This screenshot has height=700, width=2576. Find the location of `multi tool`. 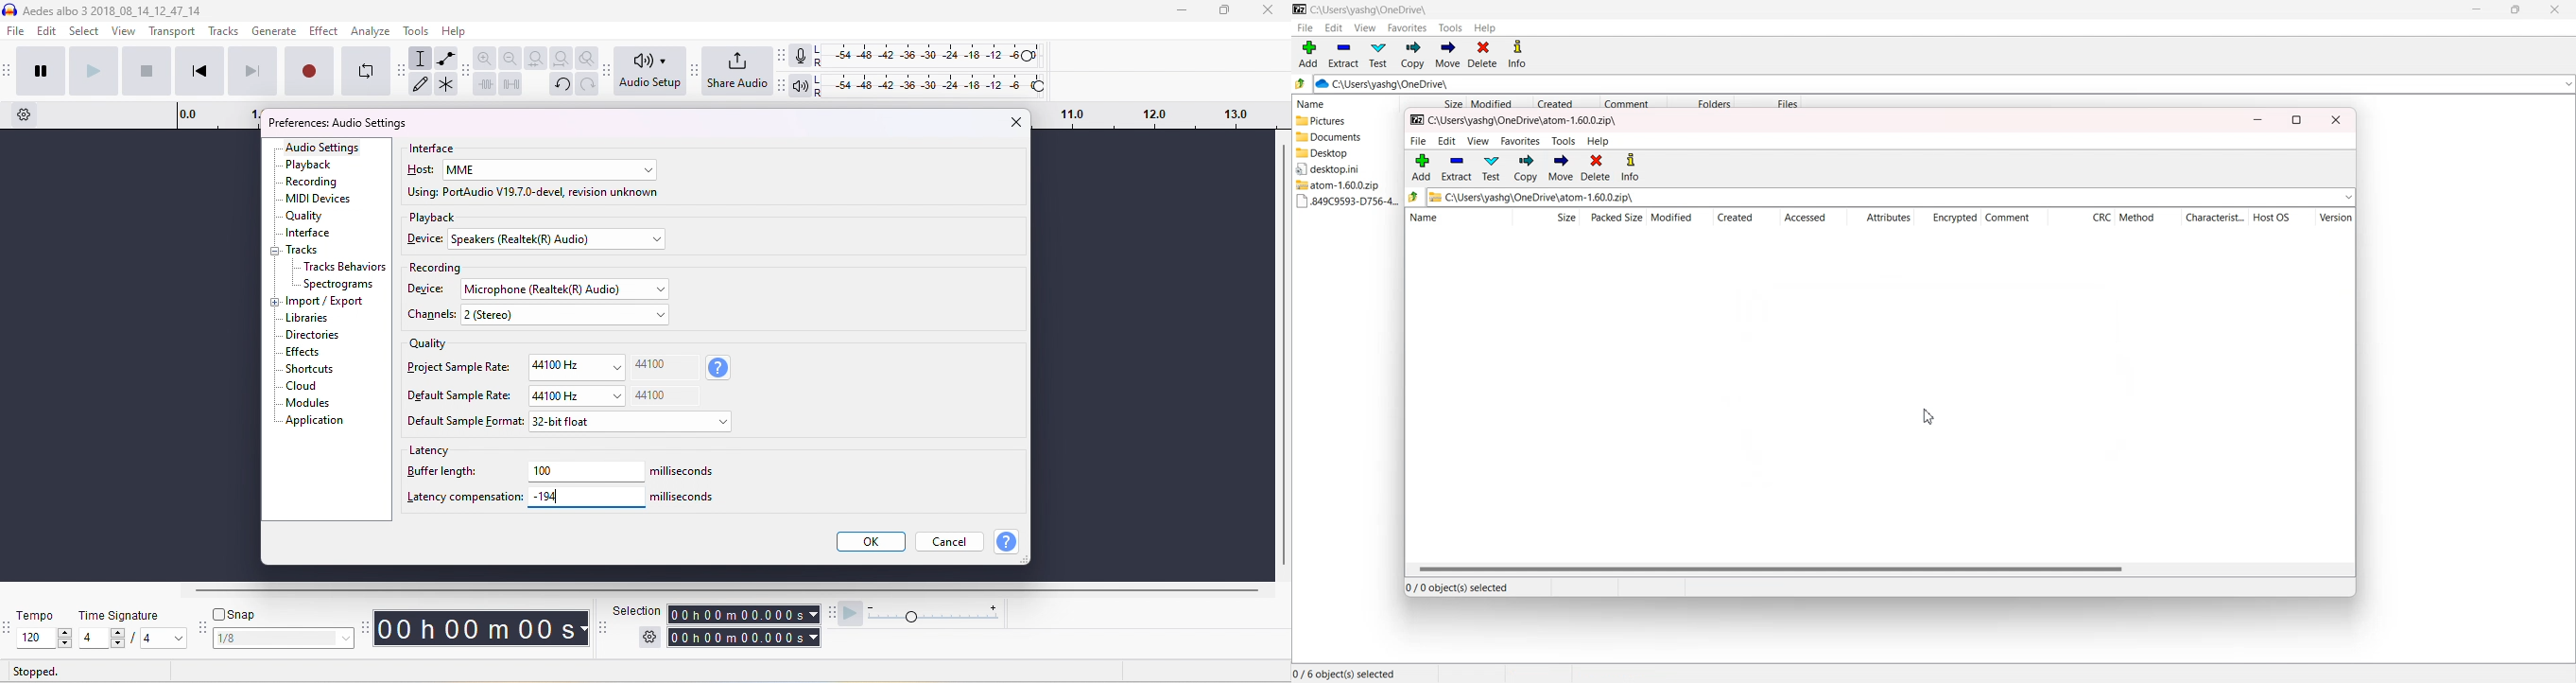

multi tool is located at coordinates (446, 87).